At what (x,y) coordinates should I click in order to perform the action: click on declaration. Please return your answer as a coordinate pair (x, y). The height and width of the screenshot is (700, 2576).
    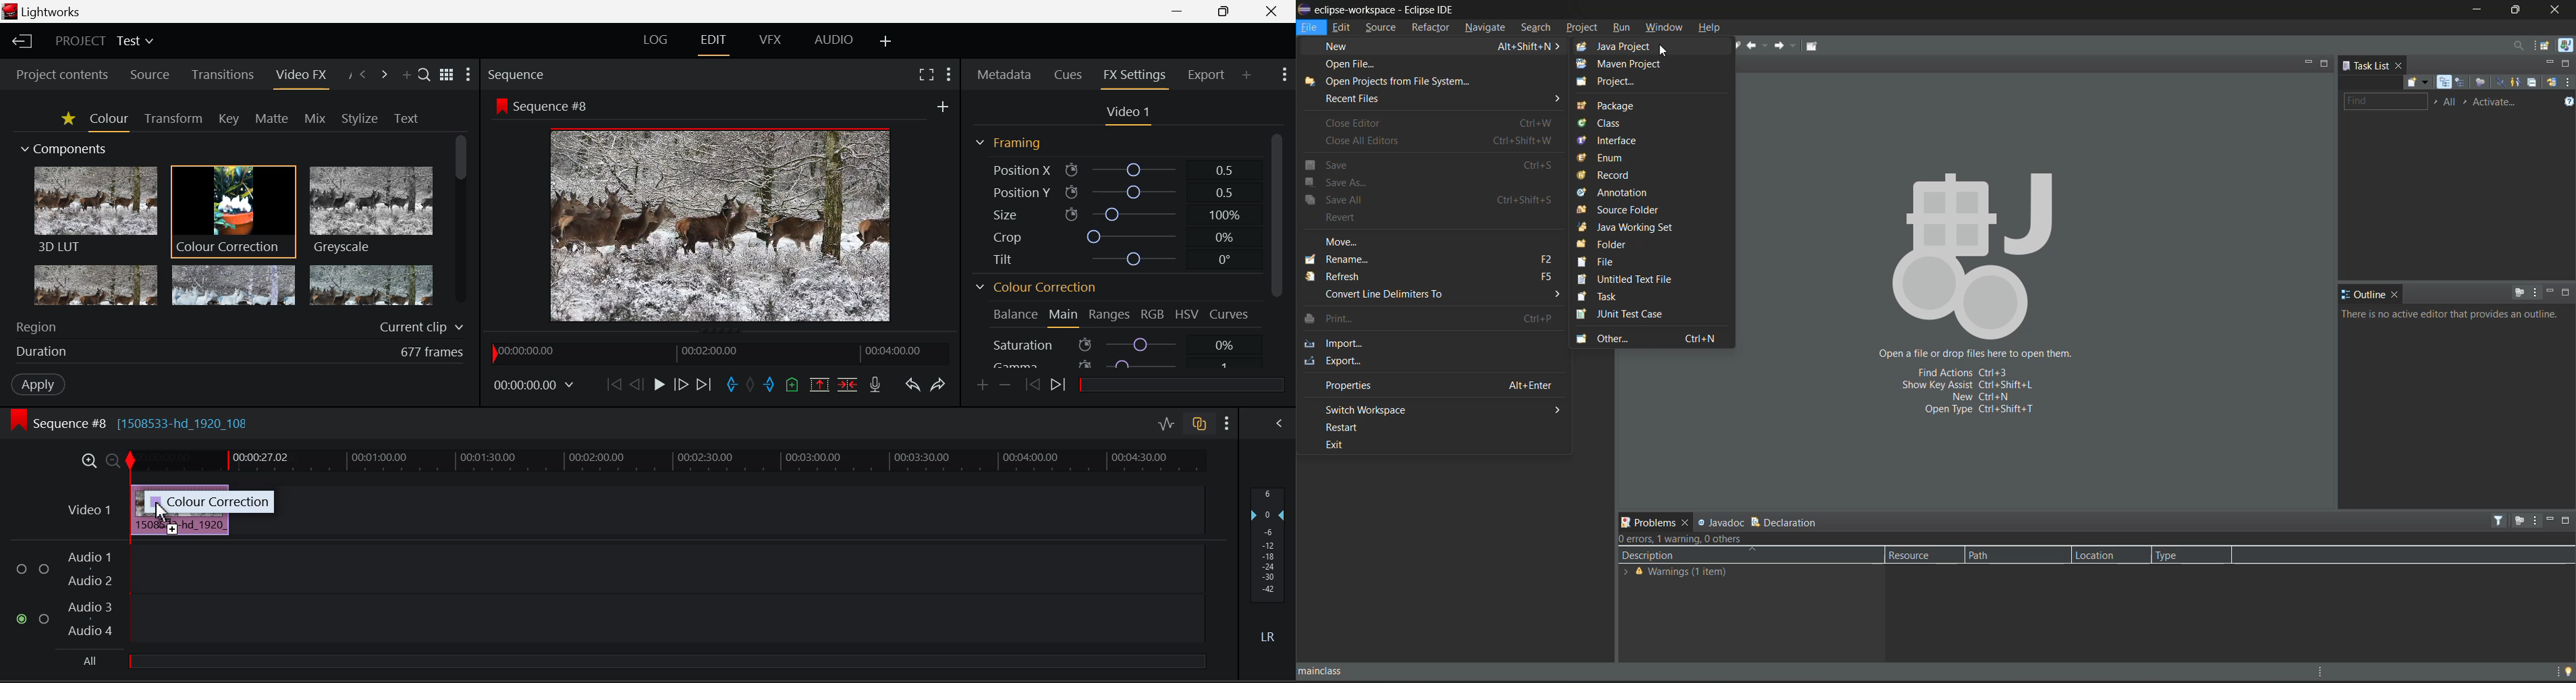
    Looking at the image, I should click on (1790, 524).